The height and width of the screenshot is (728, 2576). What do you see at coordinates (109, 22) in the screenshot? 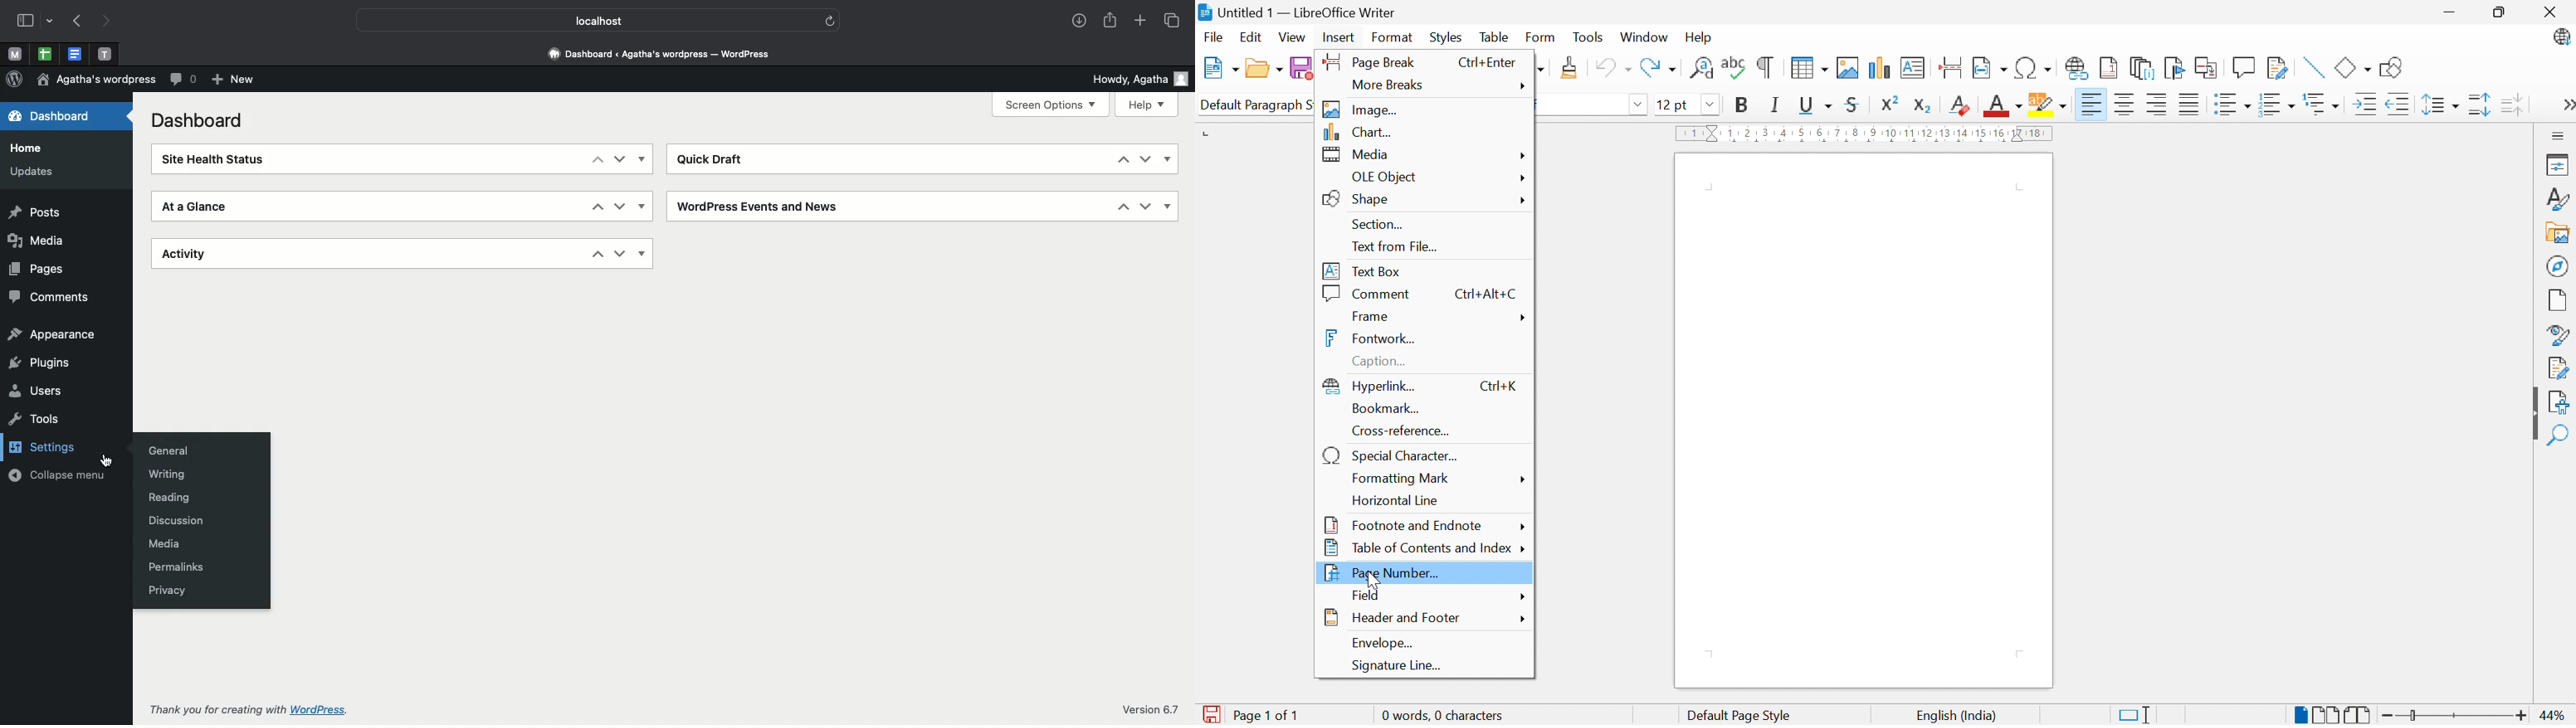
I see `Next page` at bounding box center [109, 22].